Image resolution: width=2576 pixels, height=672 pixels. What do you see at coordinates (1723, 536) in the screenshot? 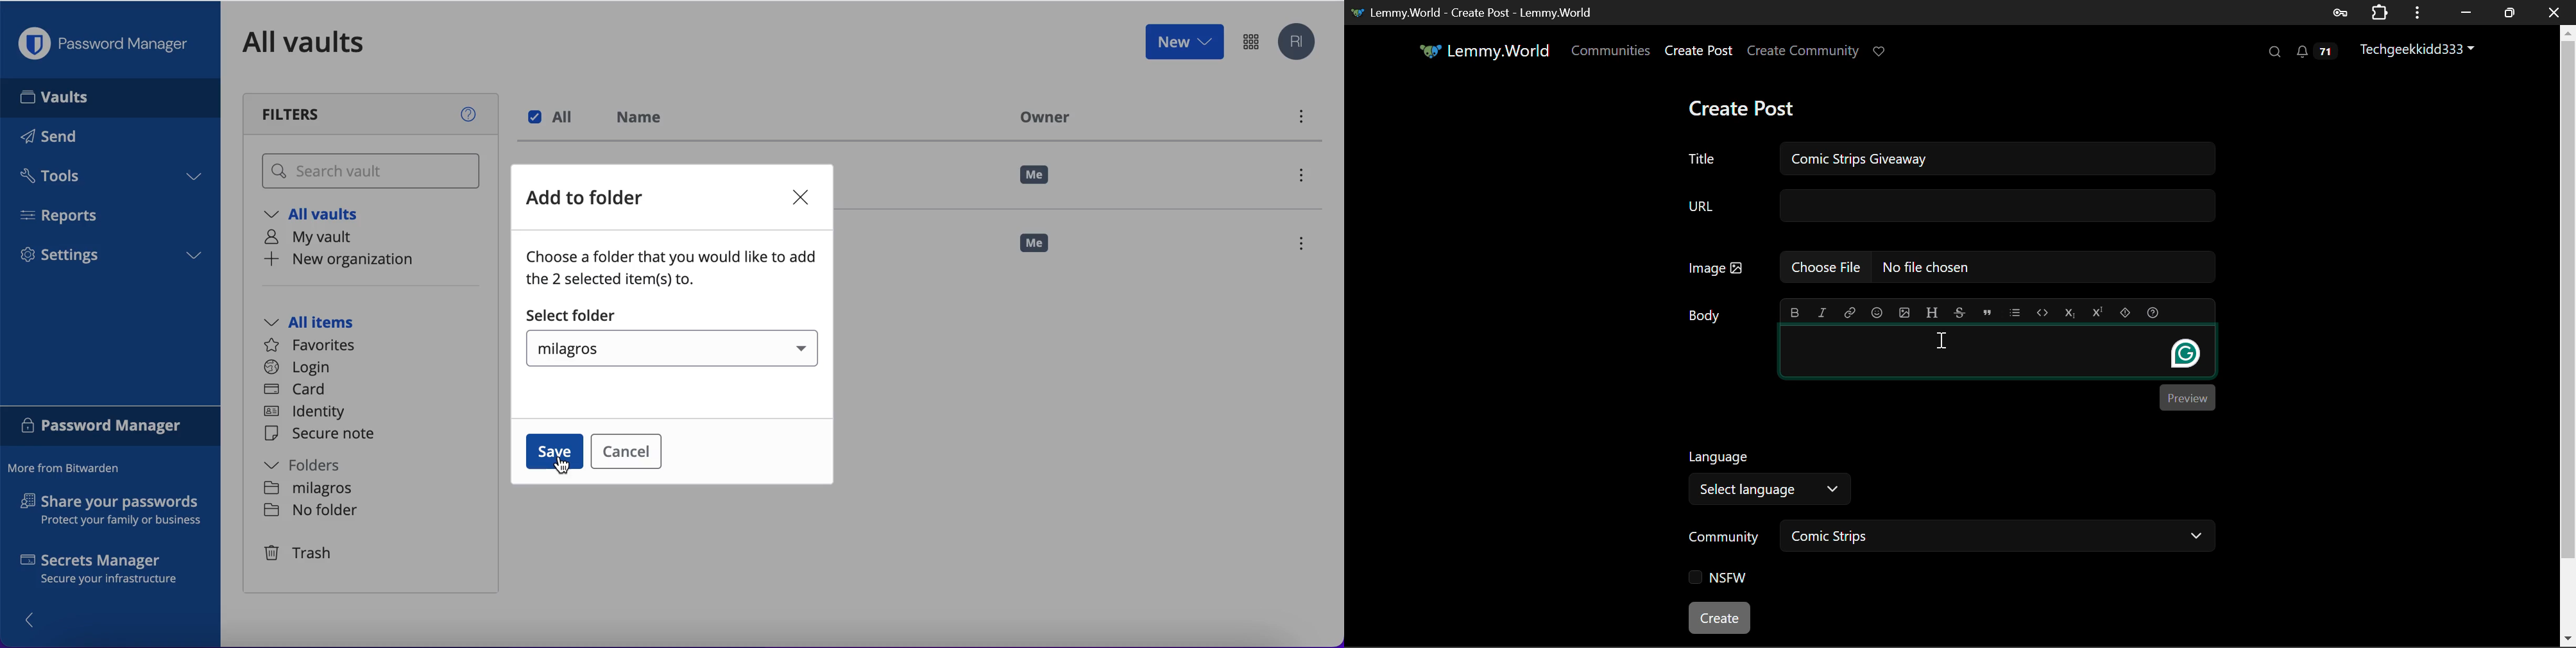
I see `Community` at bounding box center [1723, 536].